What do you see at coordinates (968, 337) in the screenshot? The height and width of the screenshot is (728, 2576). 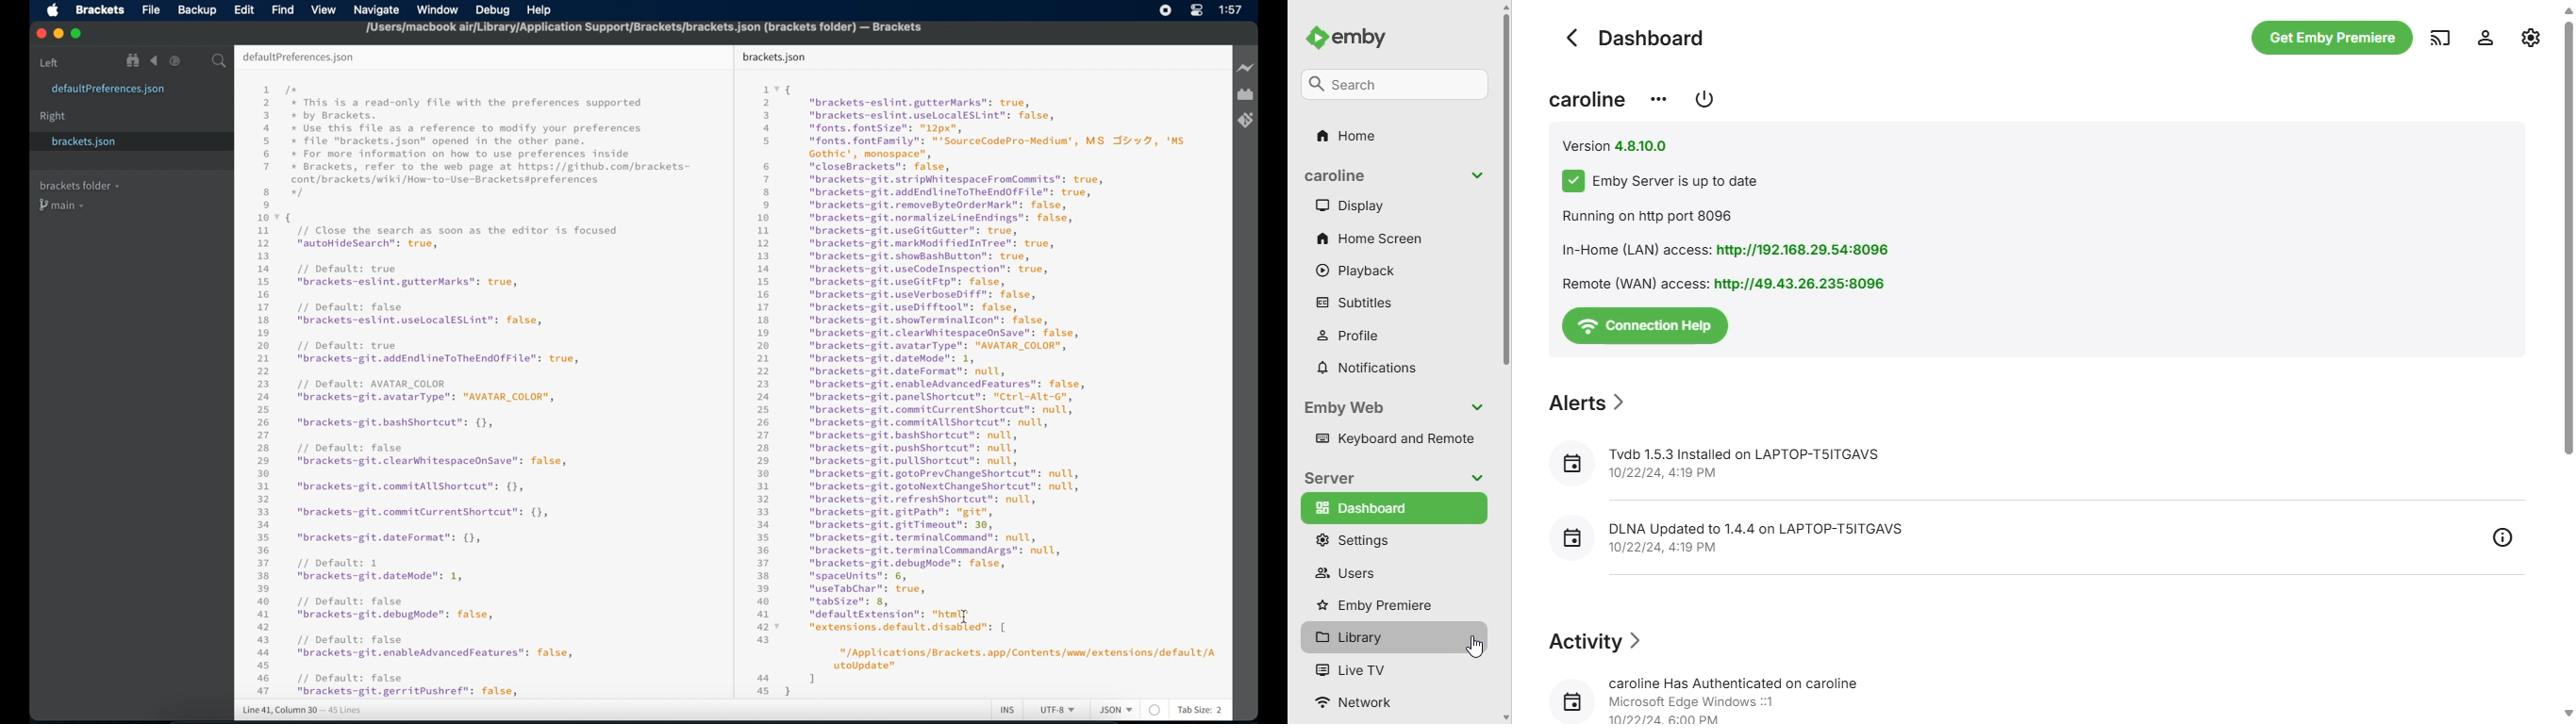 I see `1vq

2 "brackets-eslint.gutterMarks": true,

3 "brackets-eslint.useLocalESLint": false,

a "fonts. fontSize": "12px",

5 "fonts. fontFamily": "'SourceCodePro-Medium', MS JY v7, 'Ms
Gothic', monospace",

6 "closeBrackets": false,

7 “"brackets-git.stripWhitespaceFromCommits": true,

8 "brackets-git.addEndlineToTheEndOfFile": true,

9 “"brackets-git.removeByteOrderMark": false,

10 "brackets-git.normalizelLineEndings": false,

1 "brackets-git.useGitGutter": true,

12 "brackets-git.markModifiedInTree": true,

13 "brackets-git.showBashButton": true,

14 "brackets-git.useCodeInspection": true,

15 "brackets-git.useGitFtp": false,

16 "brackets-git.useVerboseDiff": false,

17 "brackets-git.useDifftool": false,

18 "brackets-git.showTerminalIcon": false,

19 "brackets-git.clearWhitespaceOnSave": false,

20 “"brackets-git.avatarType": "AVATAR_COLOR",

21 "brackets-git.dateMode": 1,

22 "brackets-git.dateFormat": null,

23 "brackets-git.enableAdvancedFeatures": false,

24 "brackets-git.panelShortcut": "Ctrl-Alt-G",

25 "brackets-git.commitCurrentShortcut": null,

26 "brackets-git.commitAllShortcut": null,

27 "brackets-git.bashshortcut": null,

28 "brackets-git.pushshortcut": null,

29 "brackets-git.pullShortcut": null,

30 "brackets-git.gotoPrevChangeShortcut": null,

31 "brackets-git.gotoNextChangeShortcut": null,

32 “"brackets-git.refreshshortcut": null,

33 “"brackets-git.gitPath": "git",

34 "brackets-git.gitTimeout": 30,

35 "brackets-git.terminalCommand": null,

36 "brackets-git.terminalCommandArgs": null,

37 "brackets-git.debugMode": false,

38 "spaceUnits": 6,

39 “useTabChar": true,` at bounding box center [968, 337].